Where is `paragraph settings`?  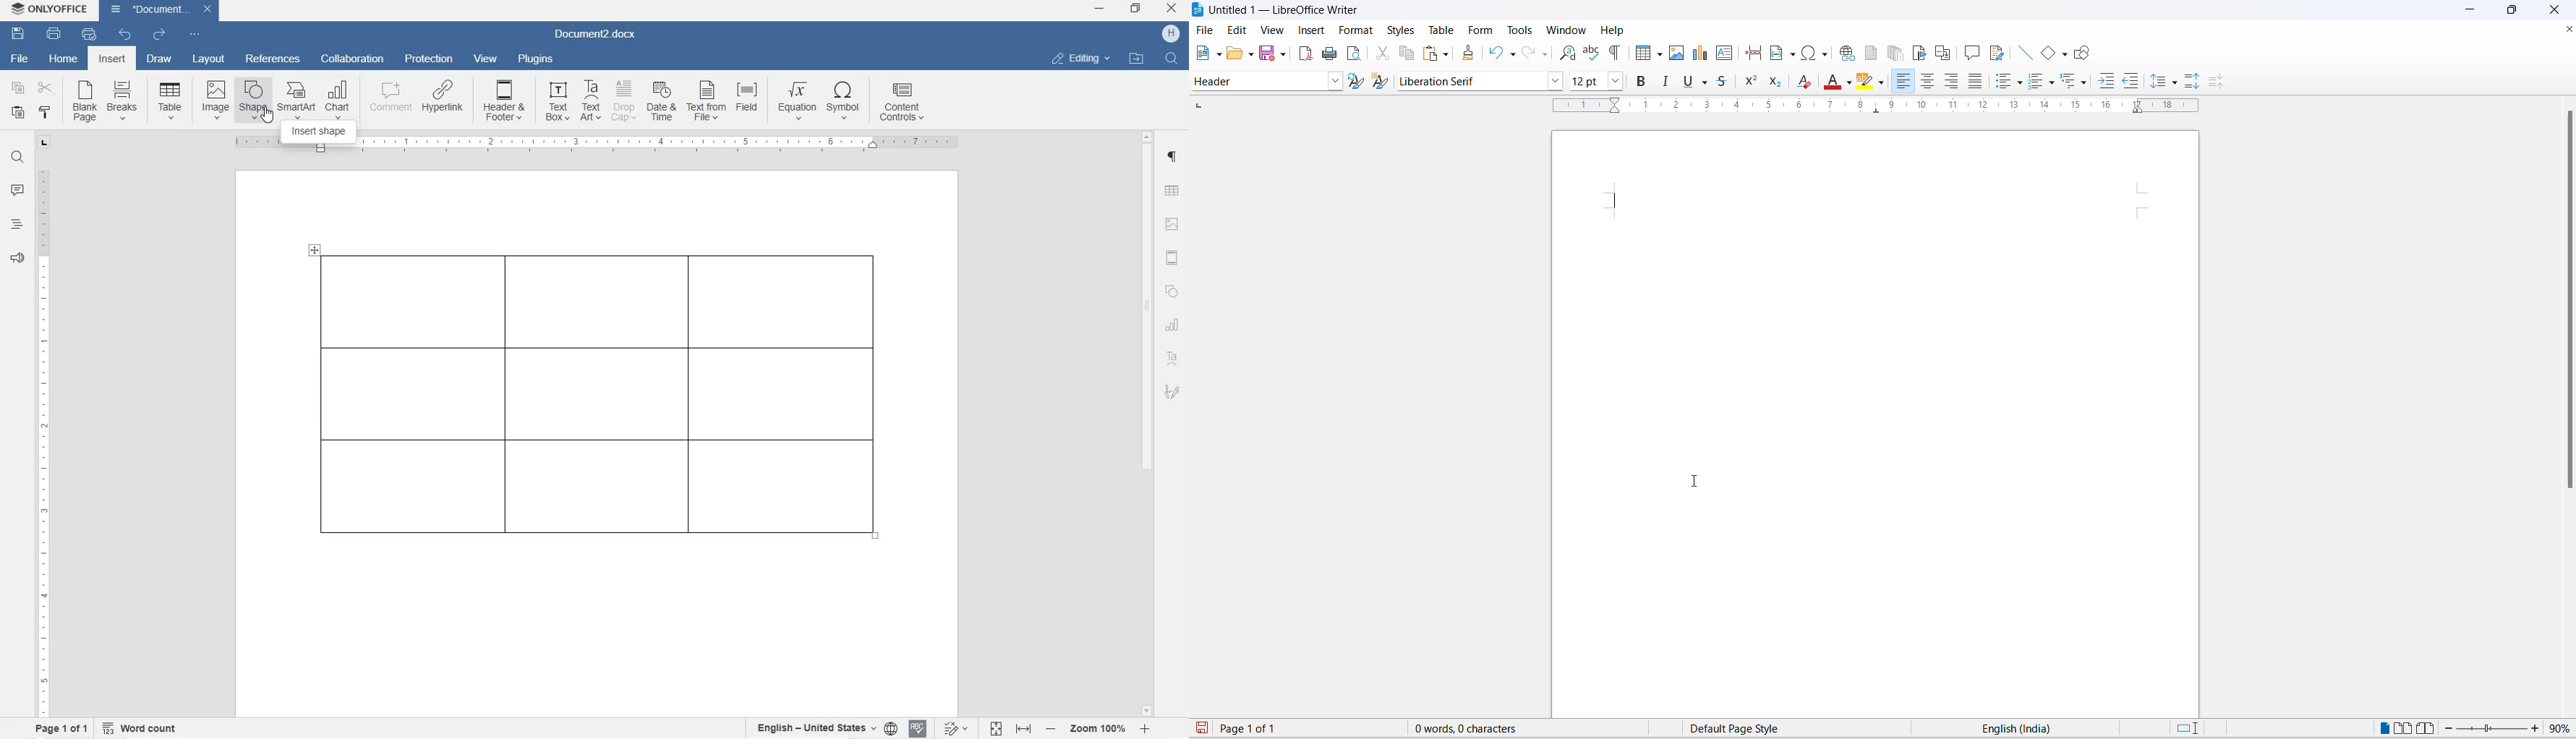 paragraph settings is located at coordinates (1173, 157).